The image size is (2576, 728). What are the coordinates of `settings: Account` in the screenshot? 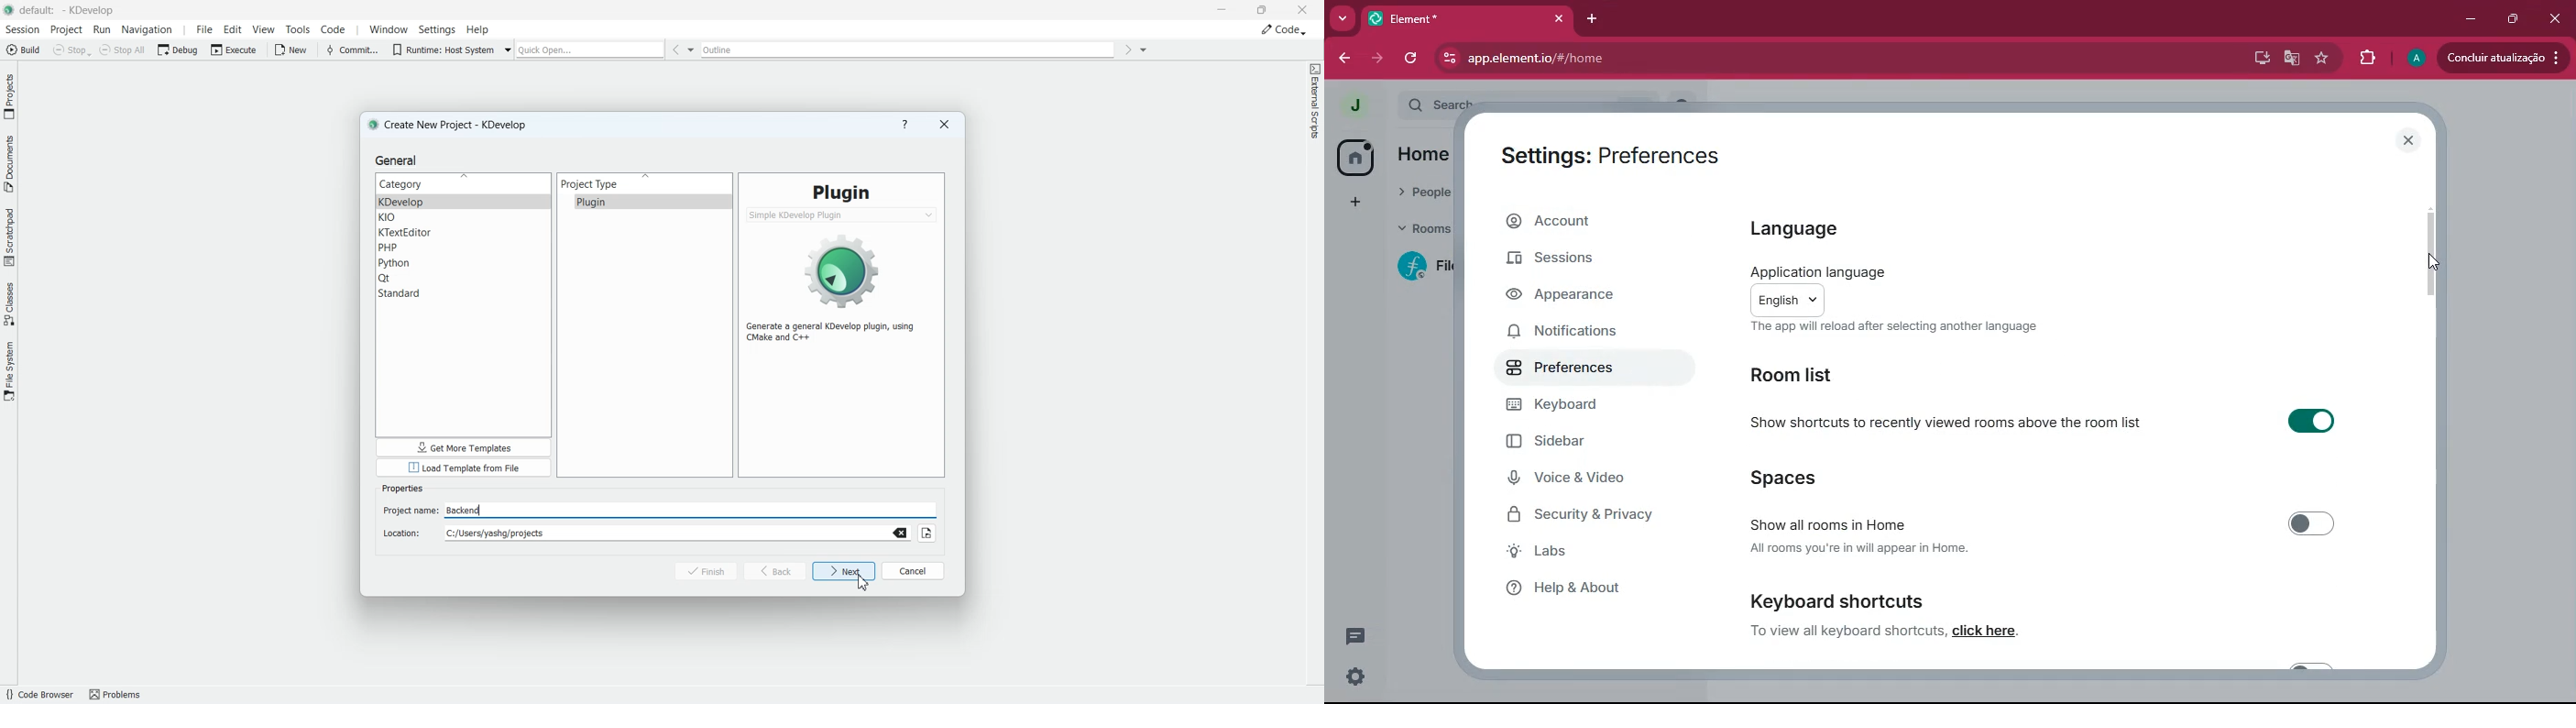 It's located at (1602, 152).